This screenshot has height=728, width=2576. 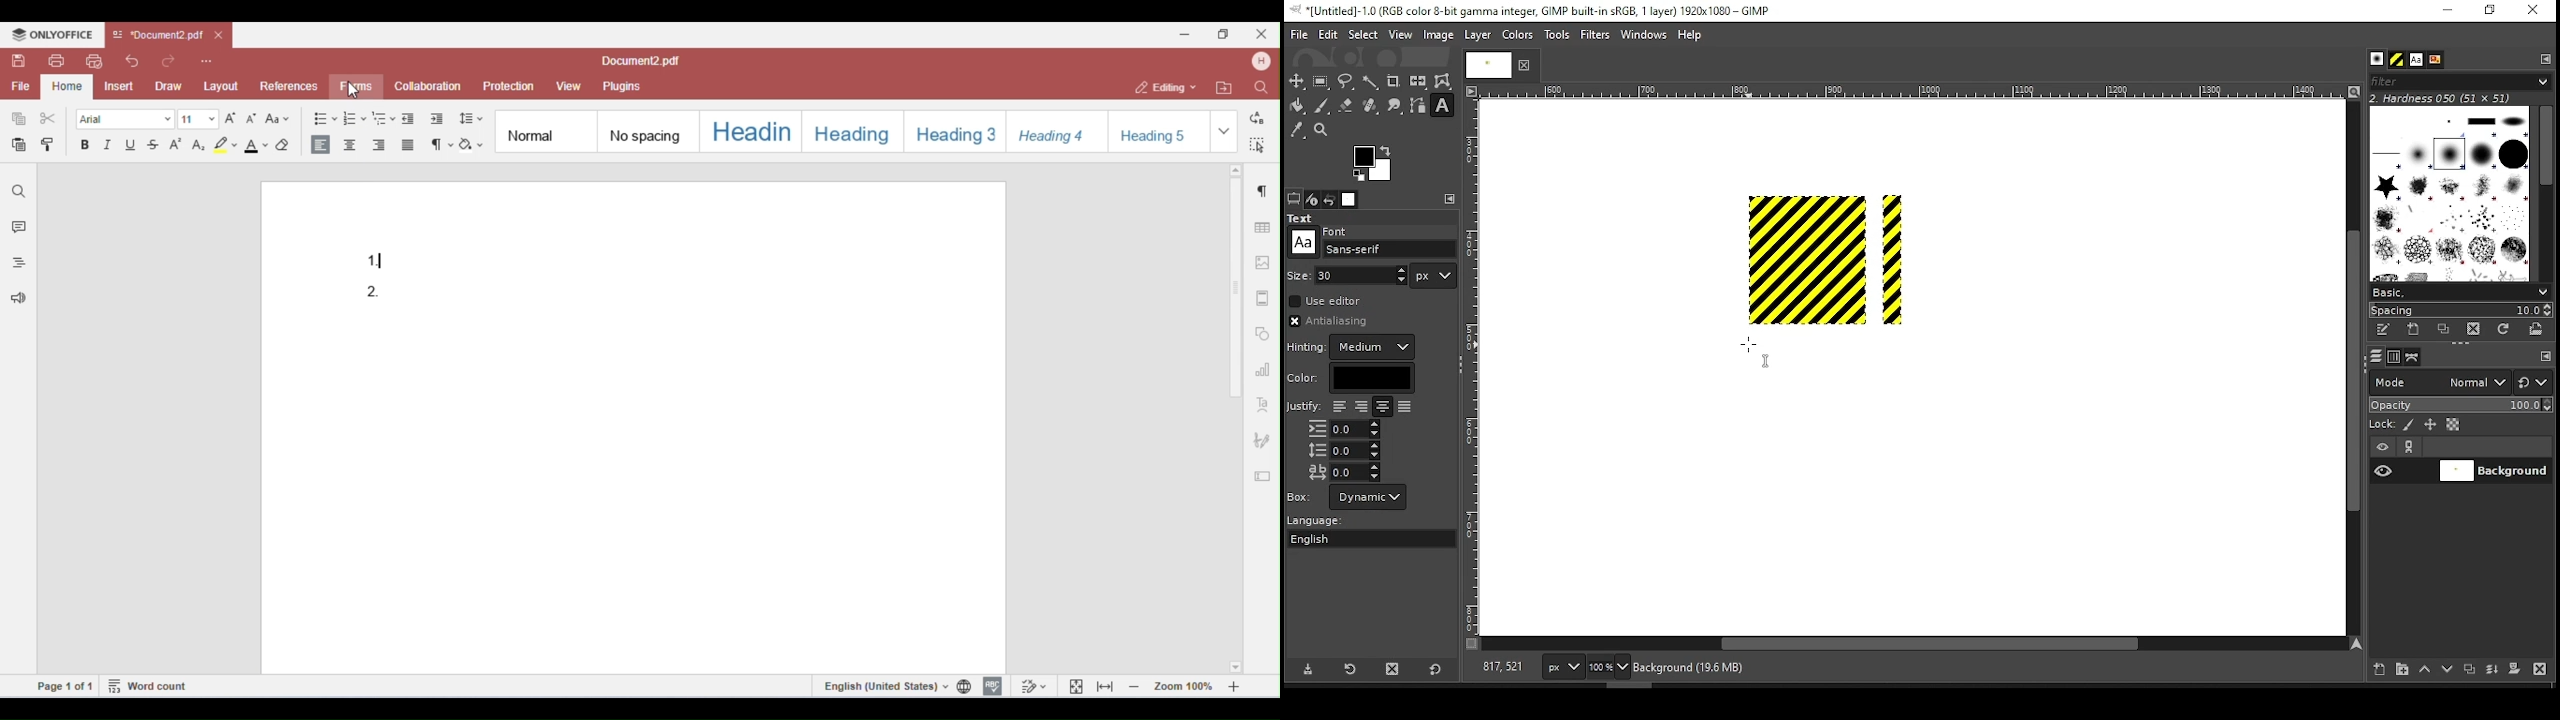 What do you see at coordinates (2416, 329) in the screenshot?
I see `create a new brush` at bounding box center [2416, 329].